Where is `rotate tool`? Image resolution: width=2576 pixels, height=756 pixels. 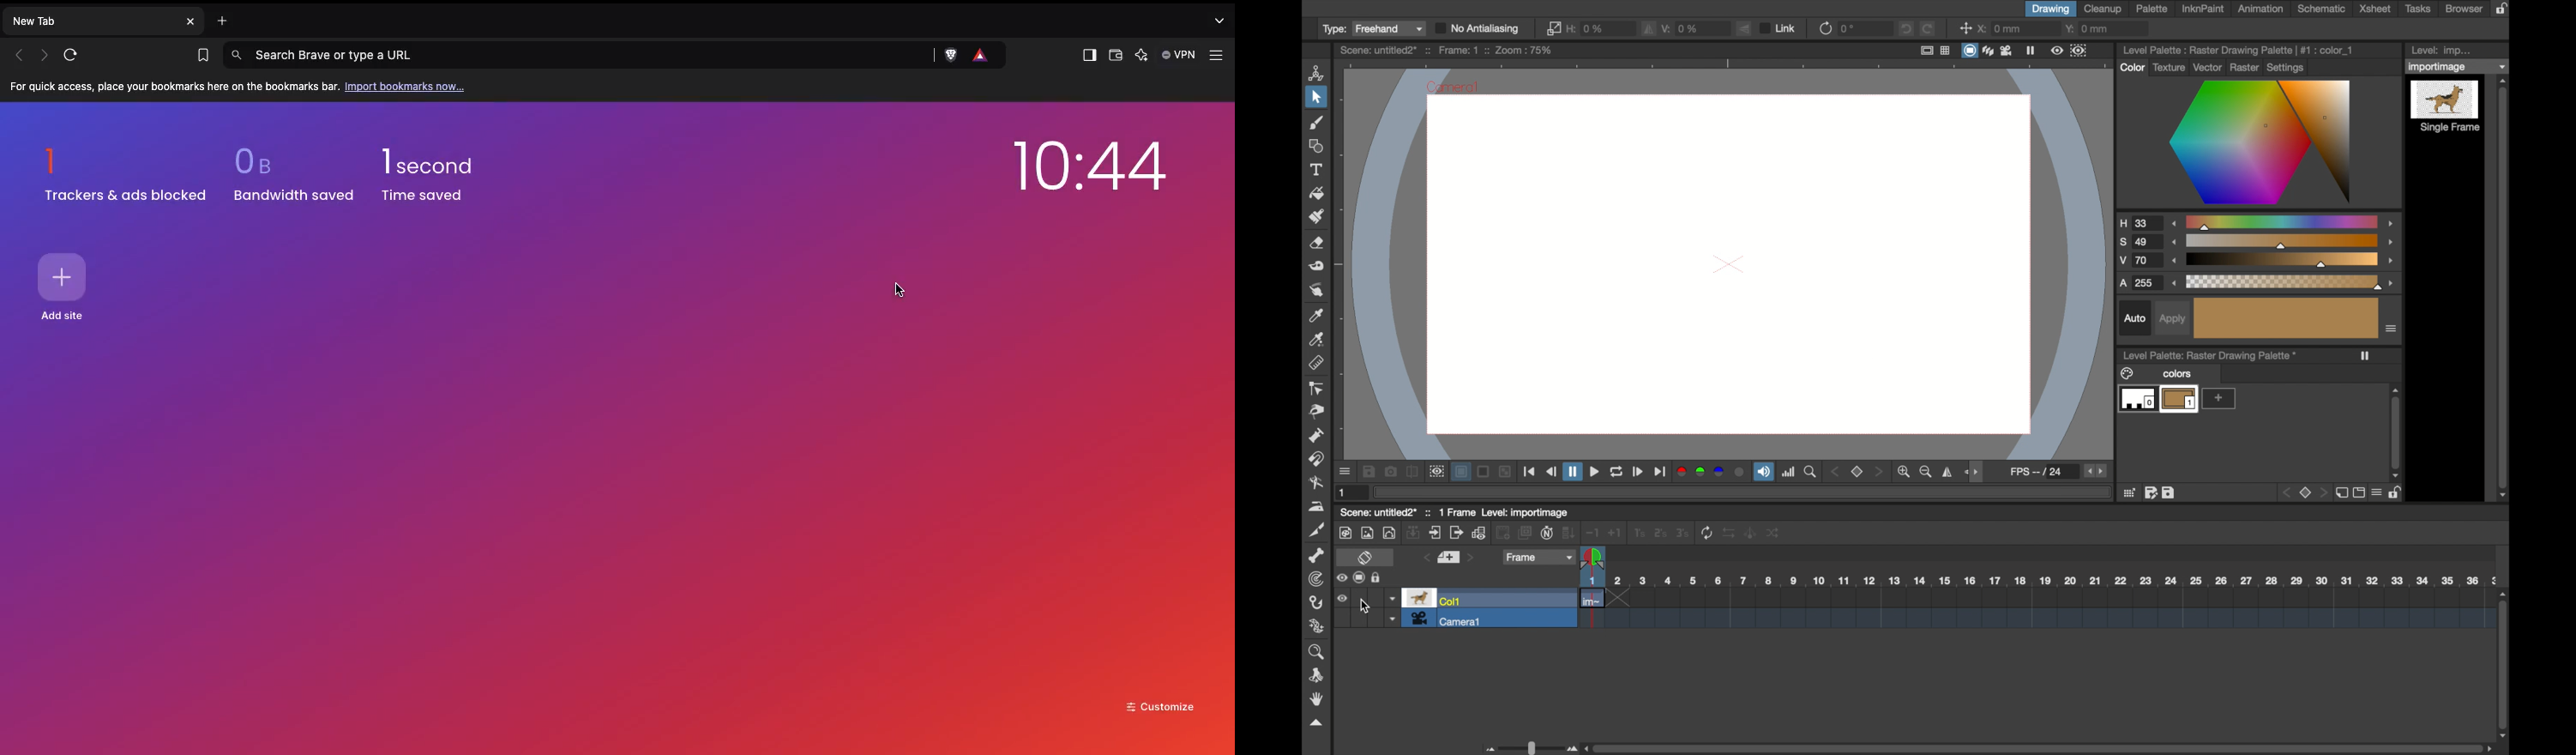 rotate tool is located at coordinates (1319, 675).